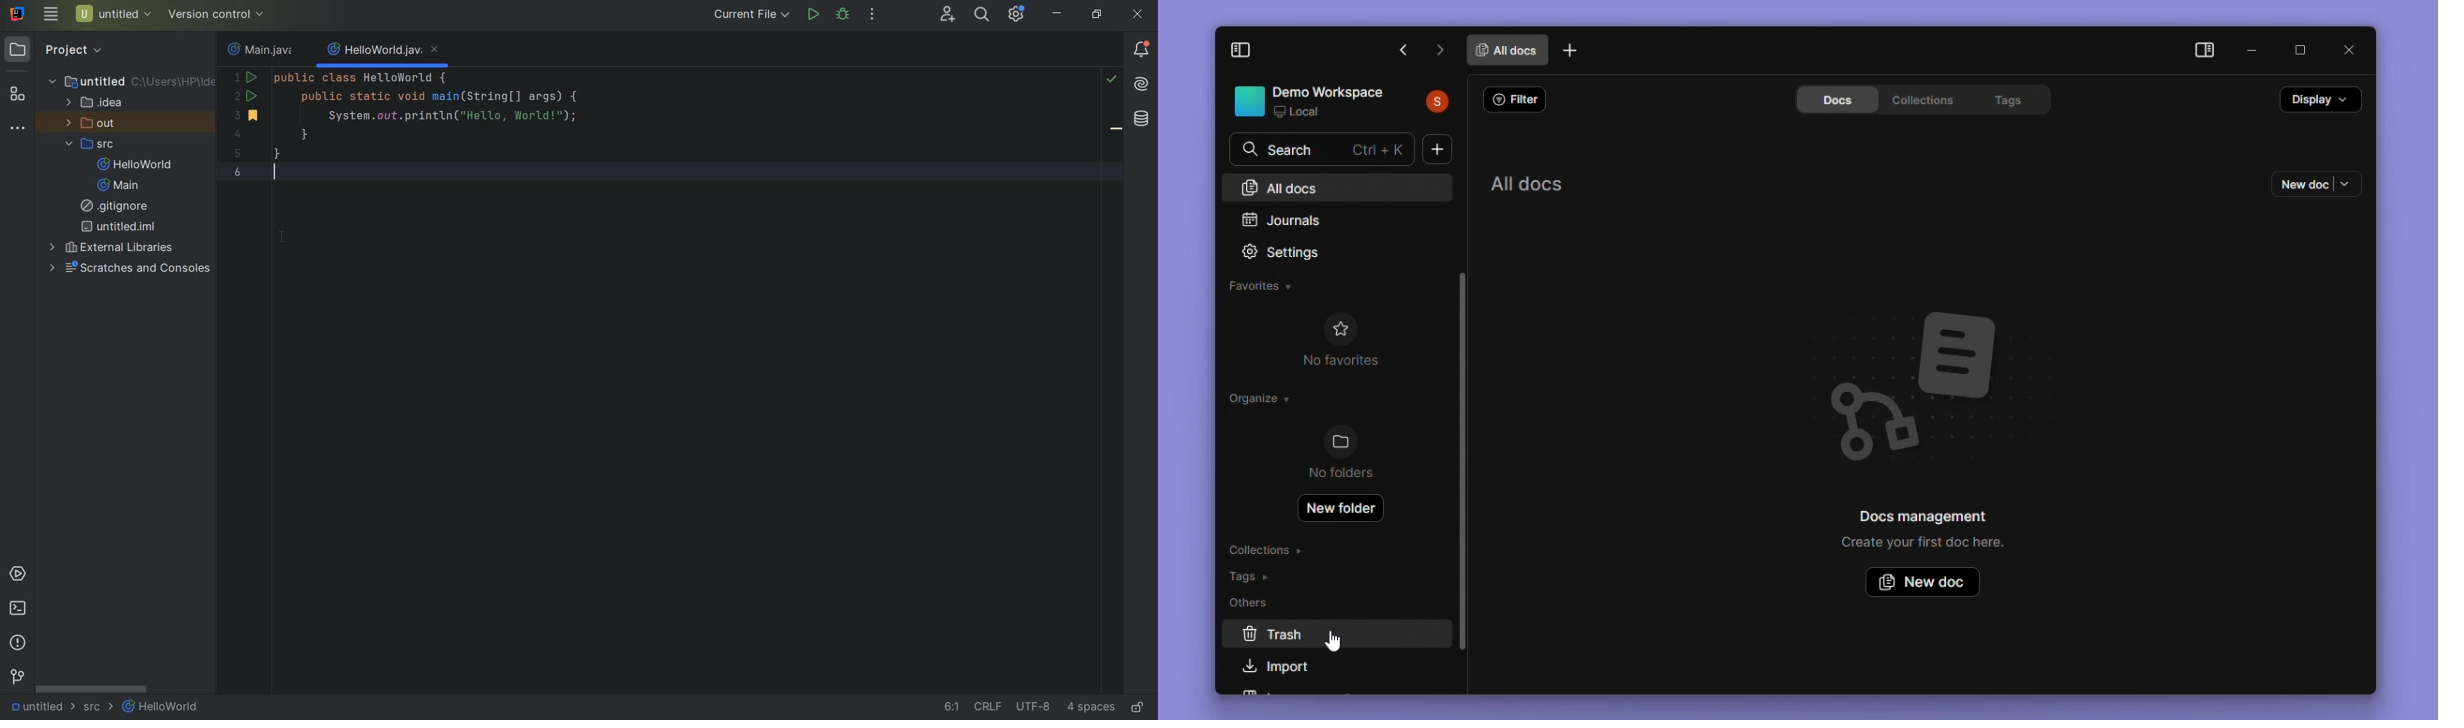  What do you see at coordinates (2313, 182) in the screenshot?
I see `New doc` at bounding box center [2313, 182].